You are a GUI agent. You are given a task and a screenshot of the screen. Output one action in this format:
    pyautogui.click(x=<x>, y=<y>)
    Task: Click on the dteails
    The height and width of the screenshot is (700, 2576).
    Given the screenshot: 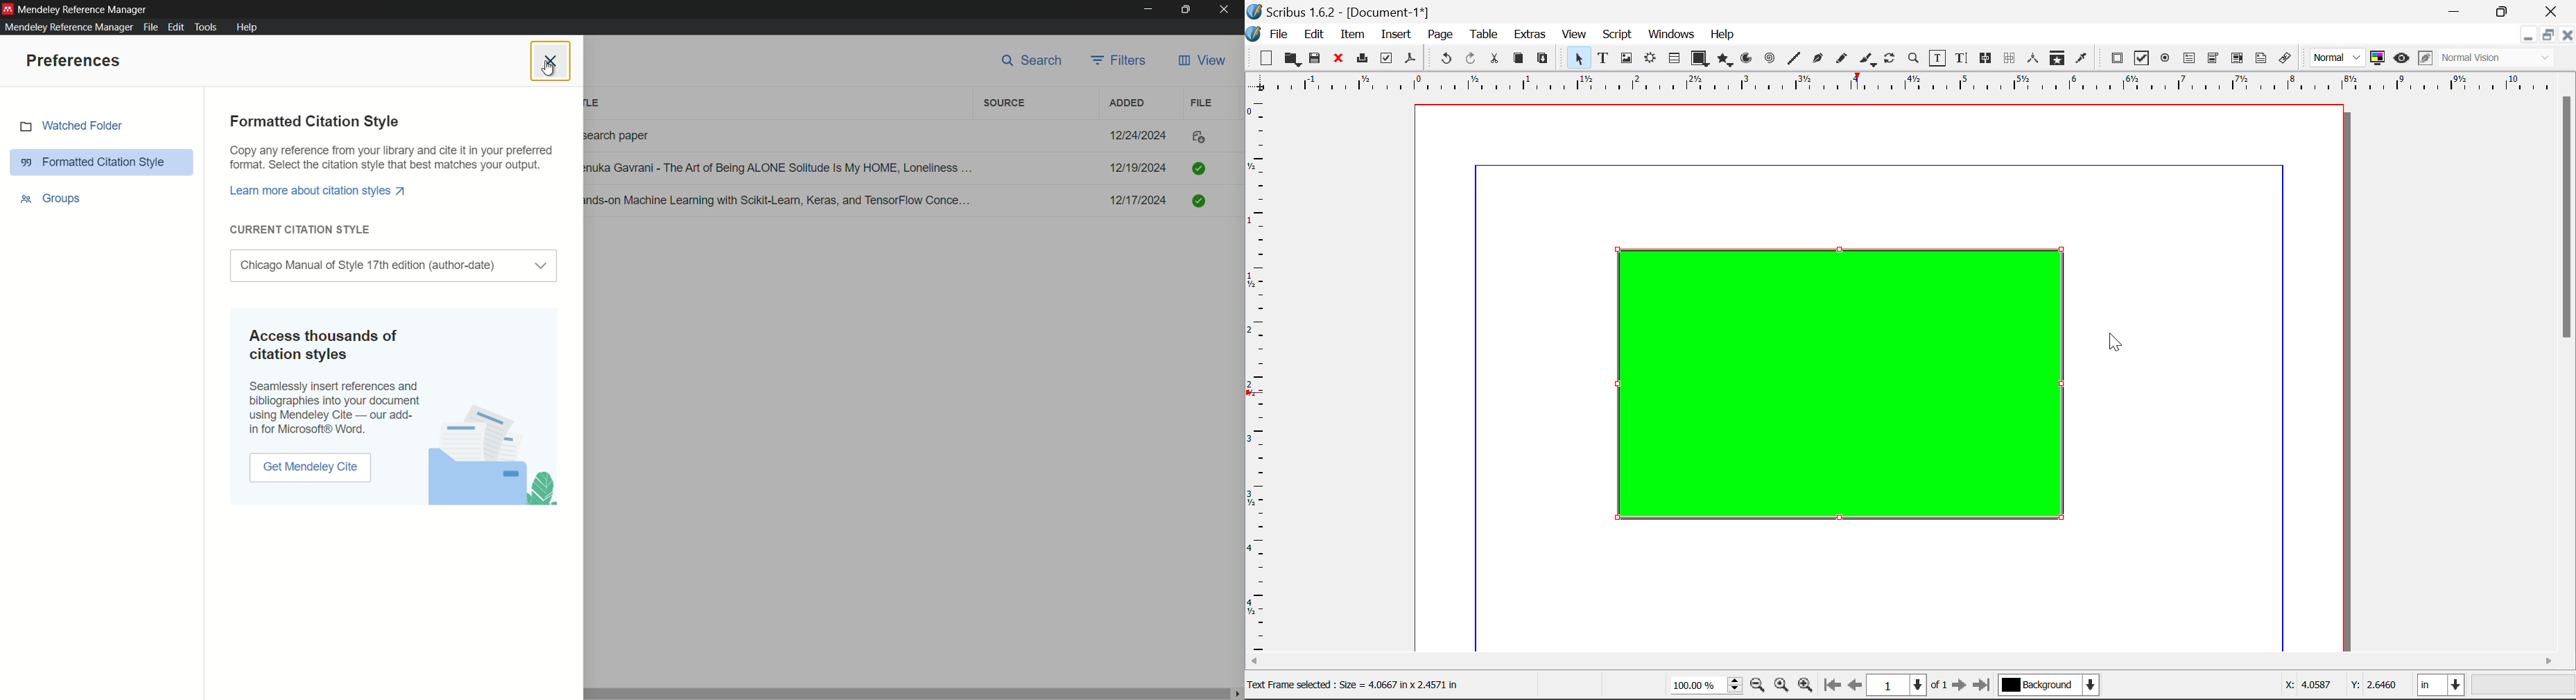 What is the action you would take?
    pyautogui.click(x=901, y=170)
    